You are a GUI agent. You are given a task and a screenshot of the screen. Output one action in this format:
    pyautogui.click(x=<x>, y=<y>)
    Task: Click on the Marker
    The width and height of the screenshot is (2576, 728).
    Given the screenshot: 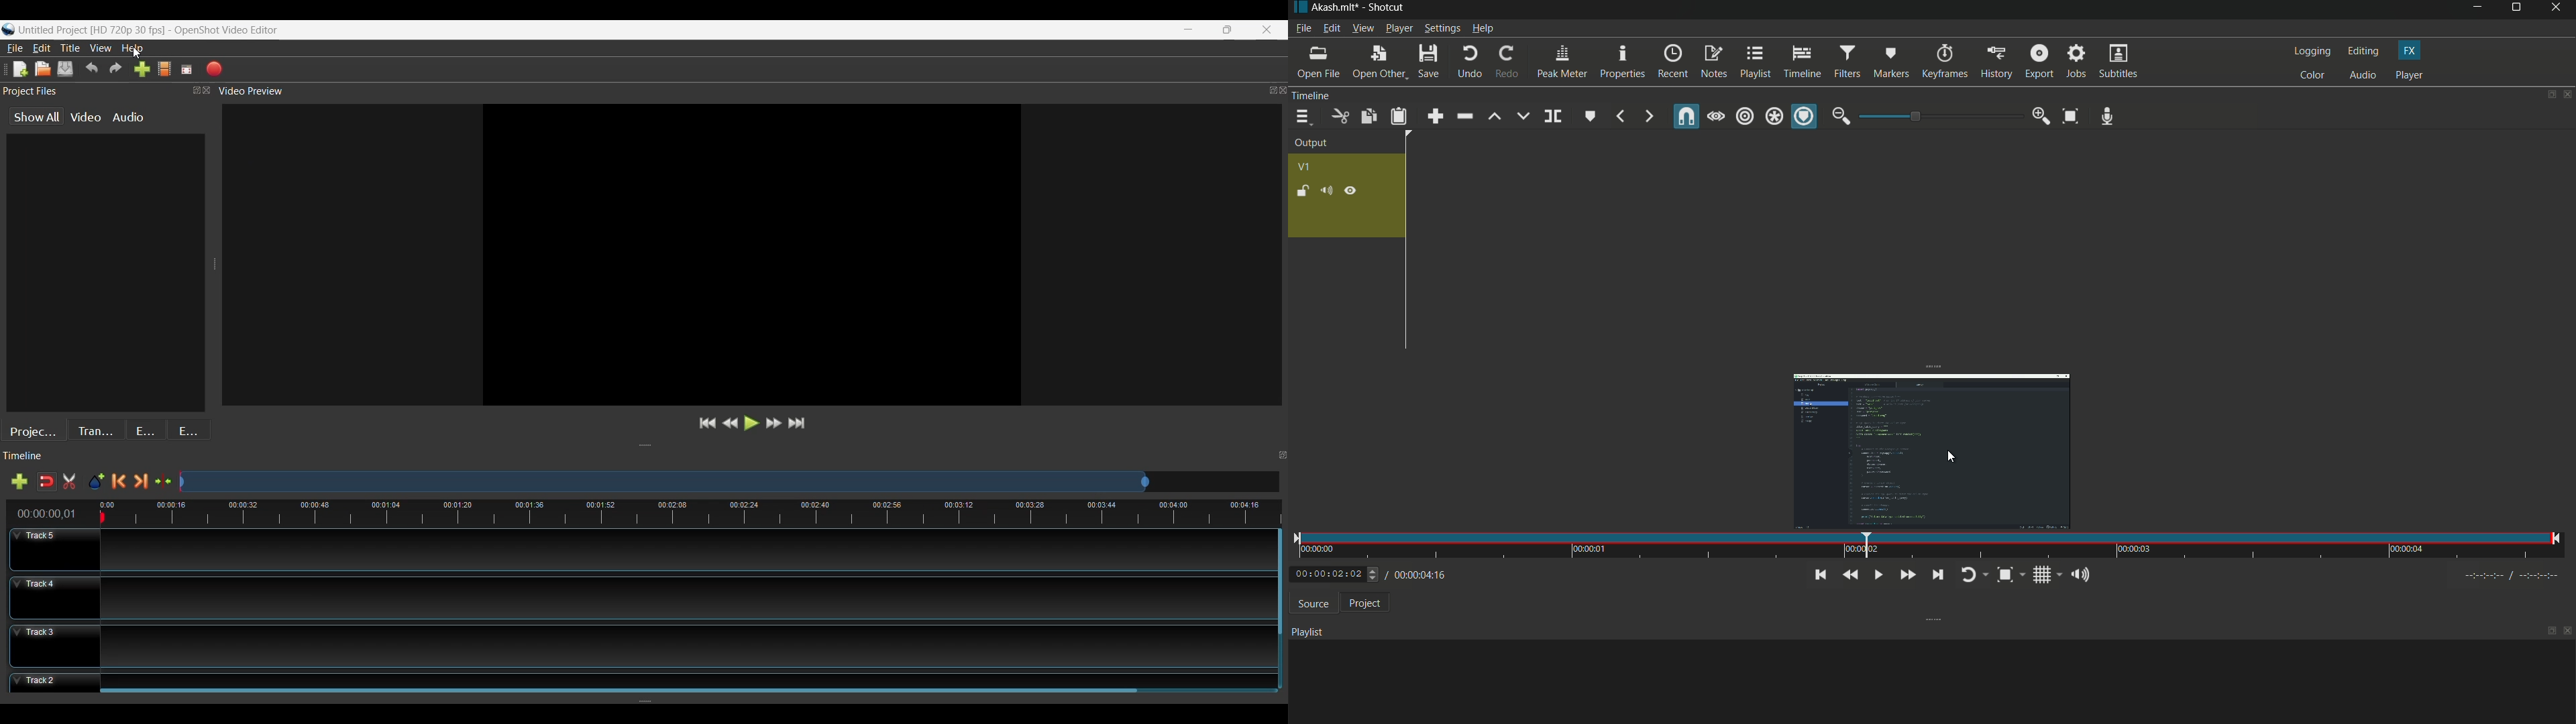 What is the action you would take?
    pyautogui.click(x=96, y=482)
    